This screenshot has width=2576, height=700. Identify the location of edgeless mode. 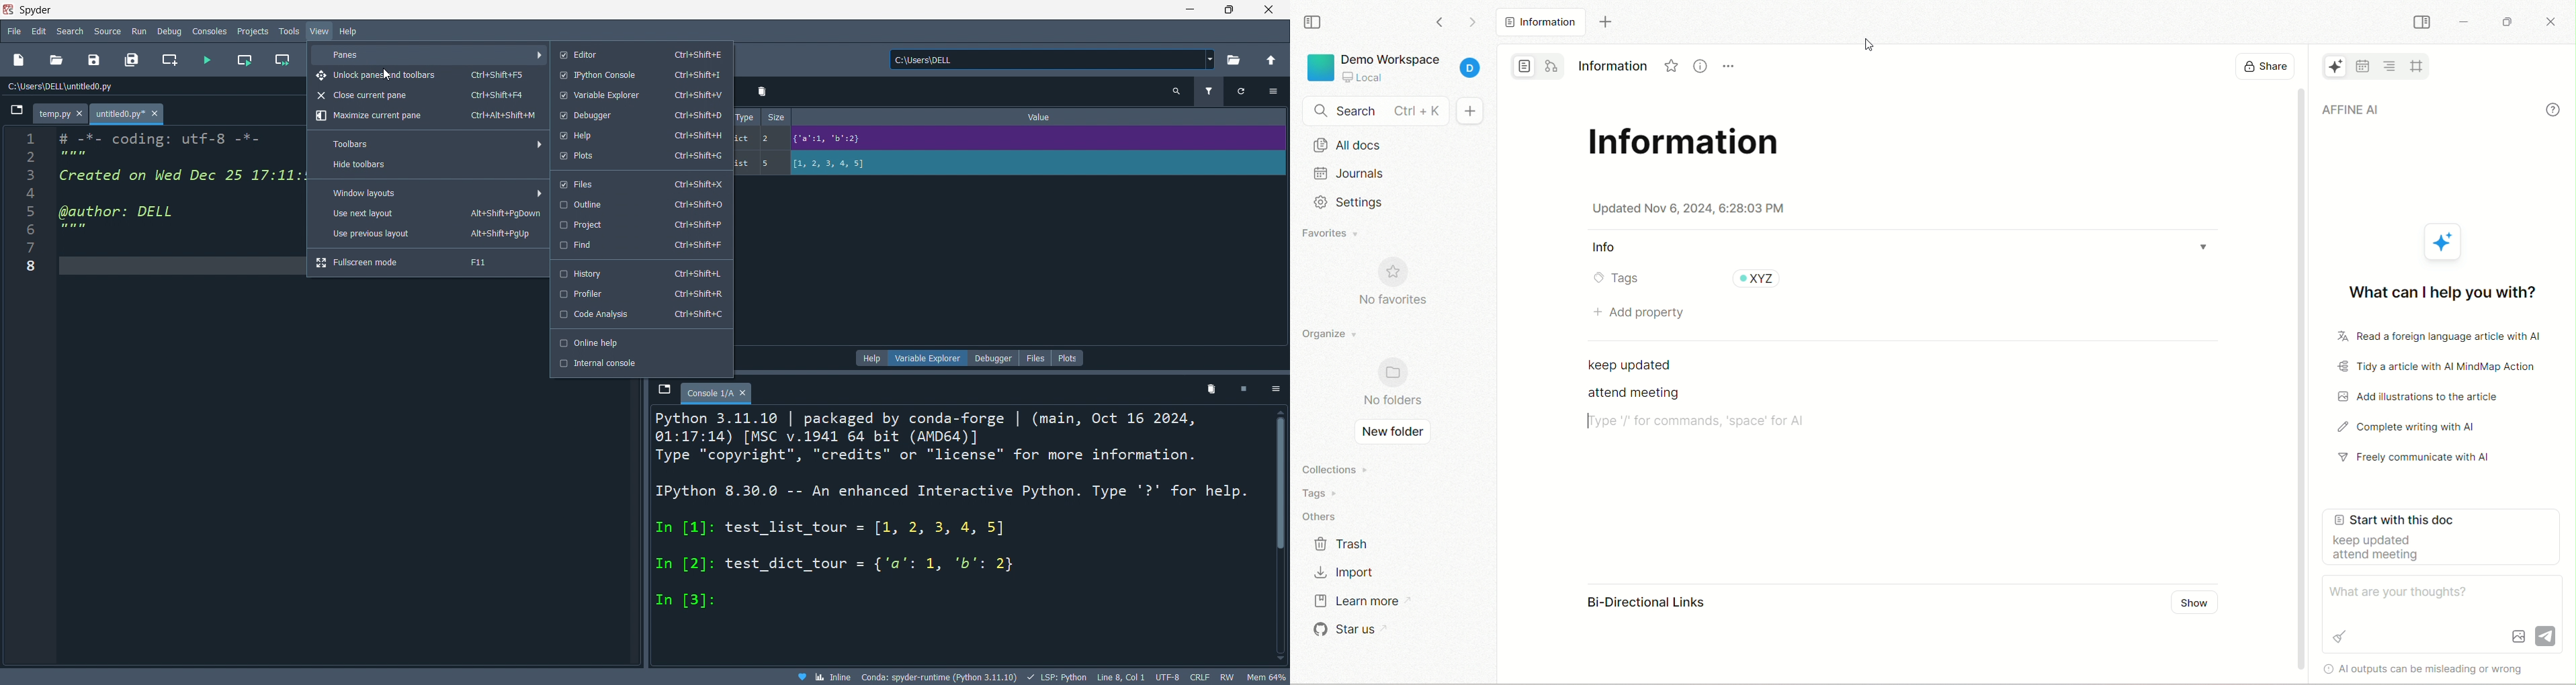
(1552, 66).